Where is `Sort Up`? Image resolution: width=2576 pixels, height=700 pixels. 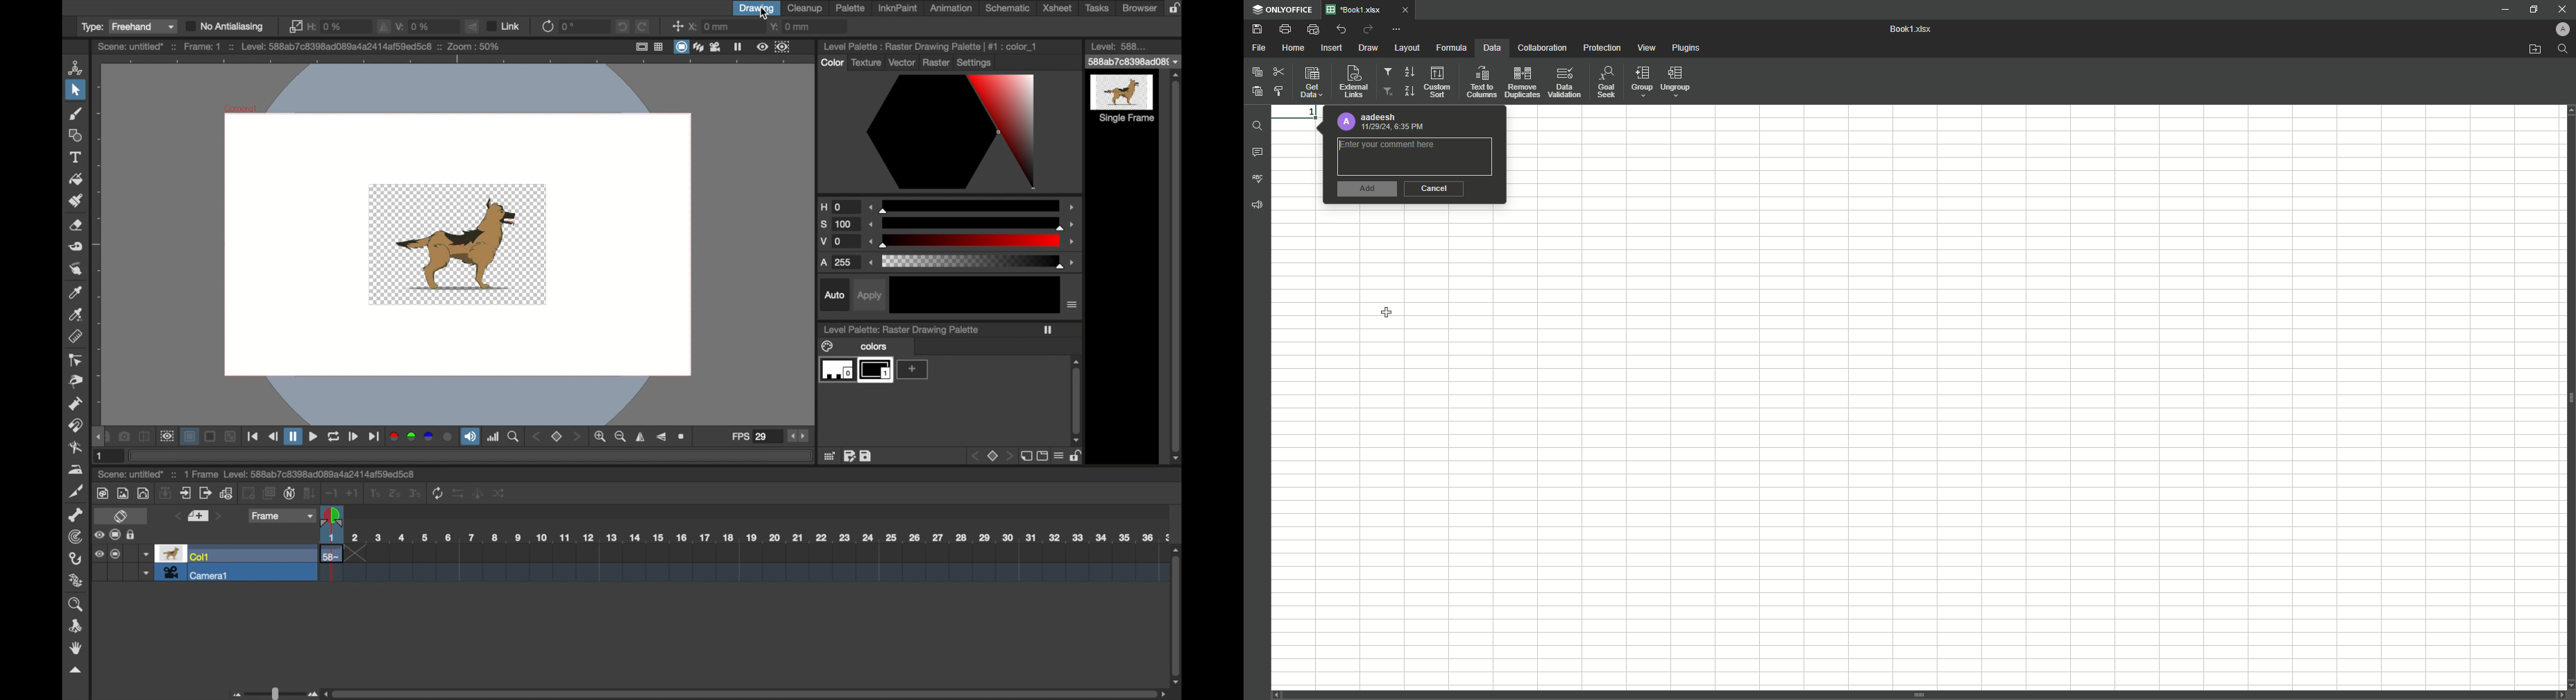
Sort Up is located at coordinates (1408, 91).